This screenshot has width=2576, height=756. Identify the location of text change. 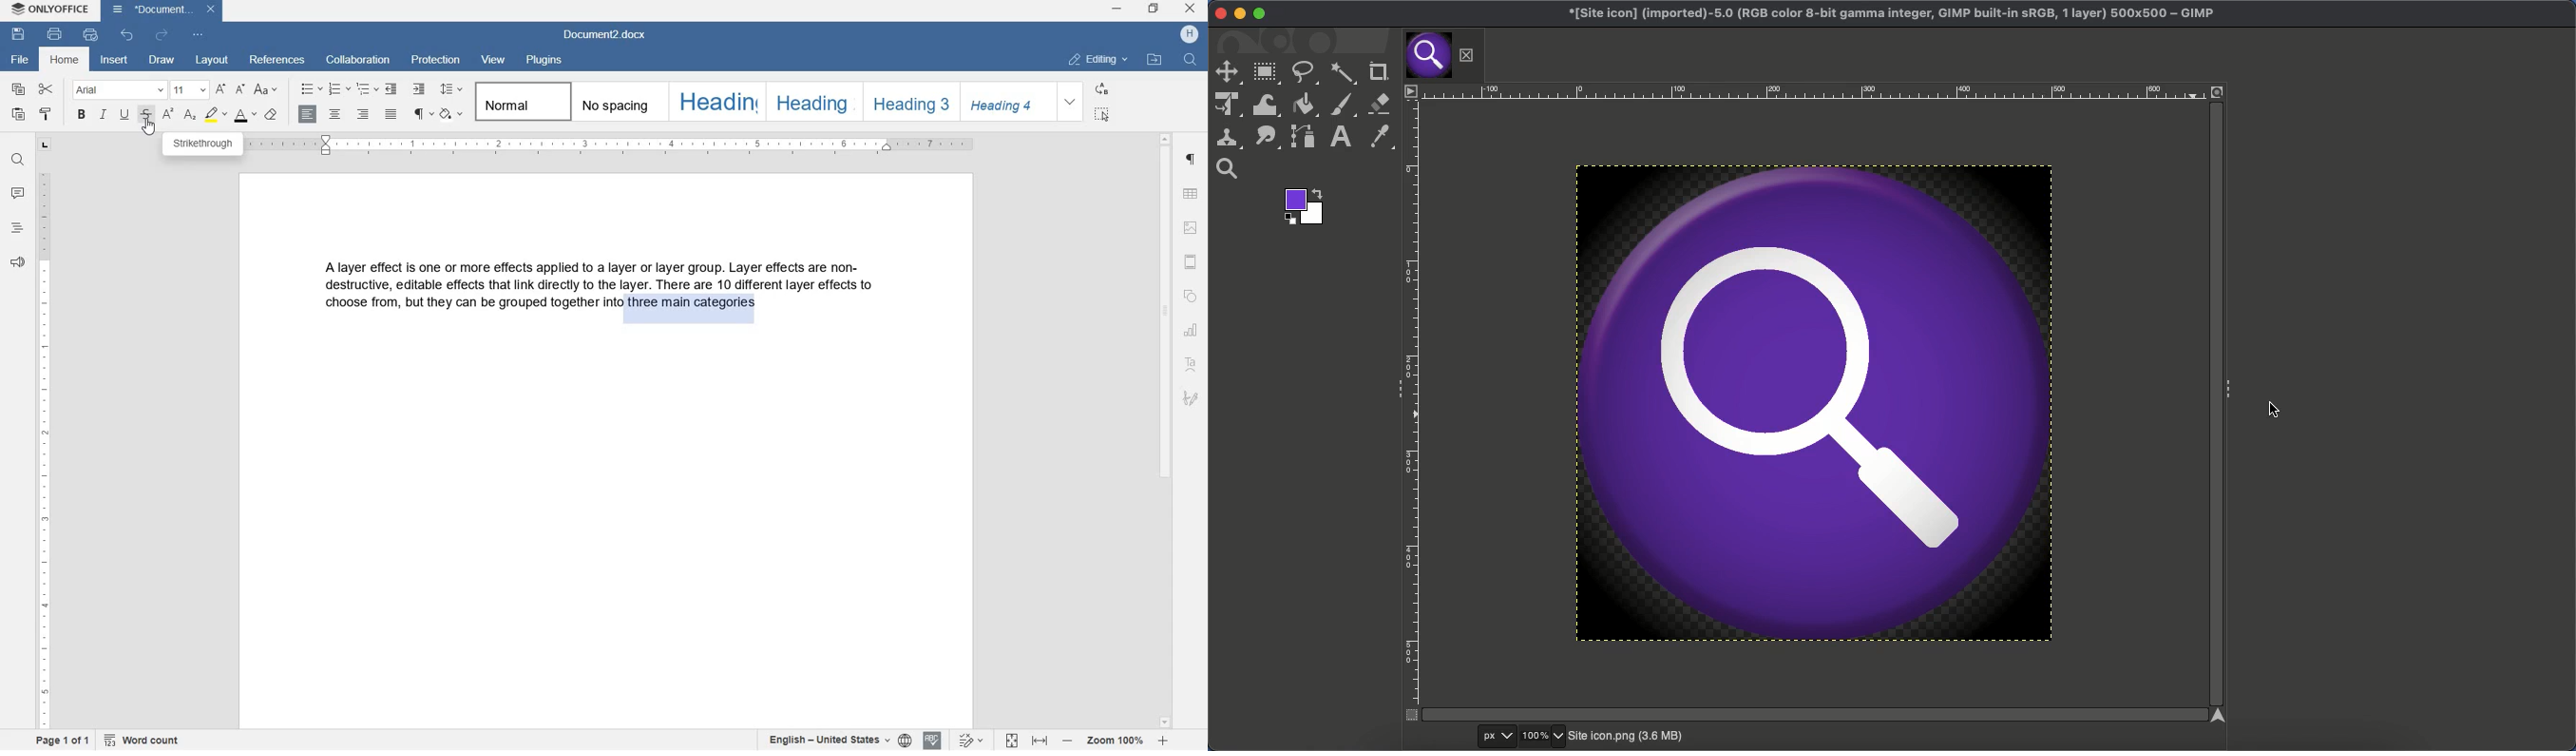
(969, 741).